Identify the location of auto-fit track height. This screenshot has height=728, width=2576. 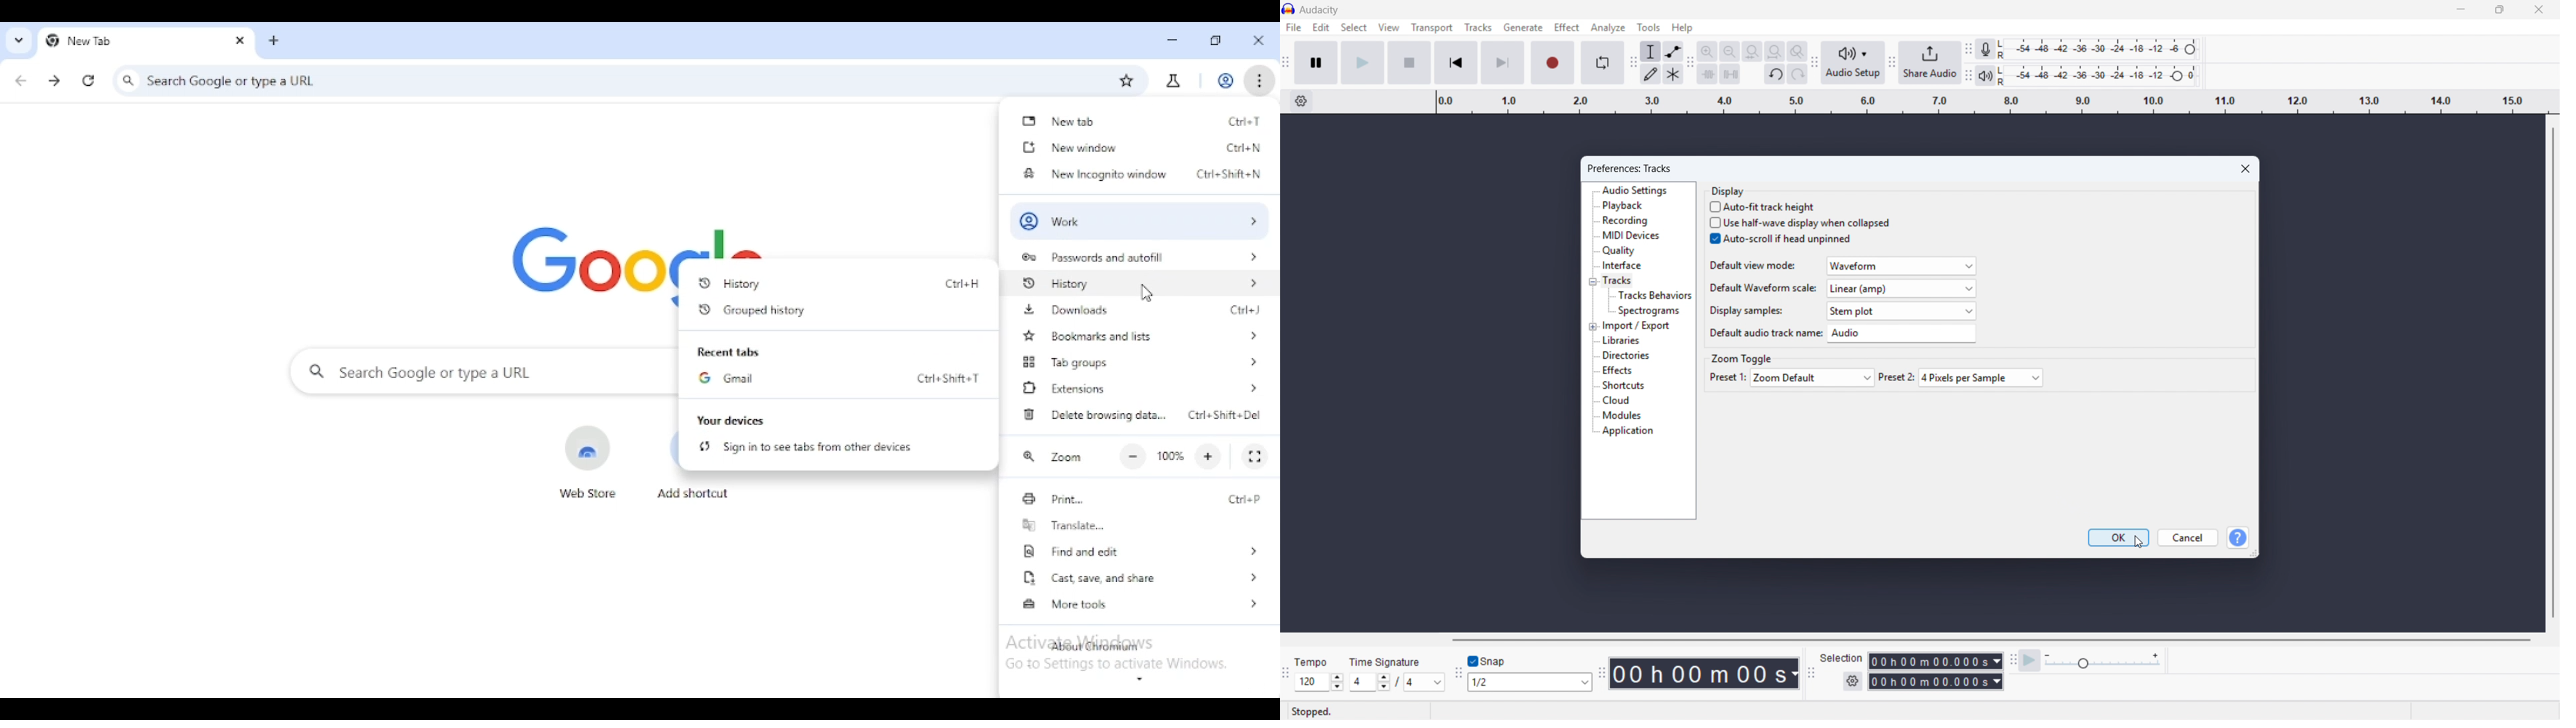
(1763, 206).